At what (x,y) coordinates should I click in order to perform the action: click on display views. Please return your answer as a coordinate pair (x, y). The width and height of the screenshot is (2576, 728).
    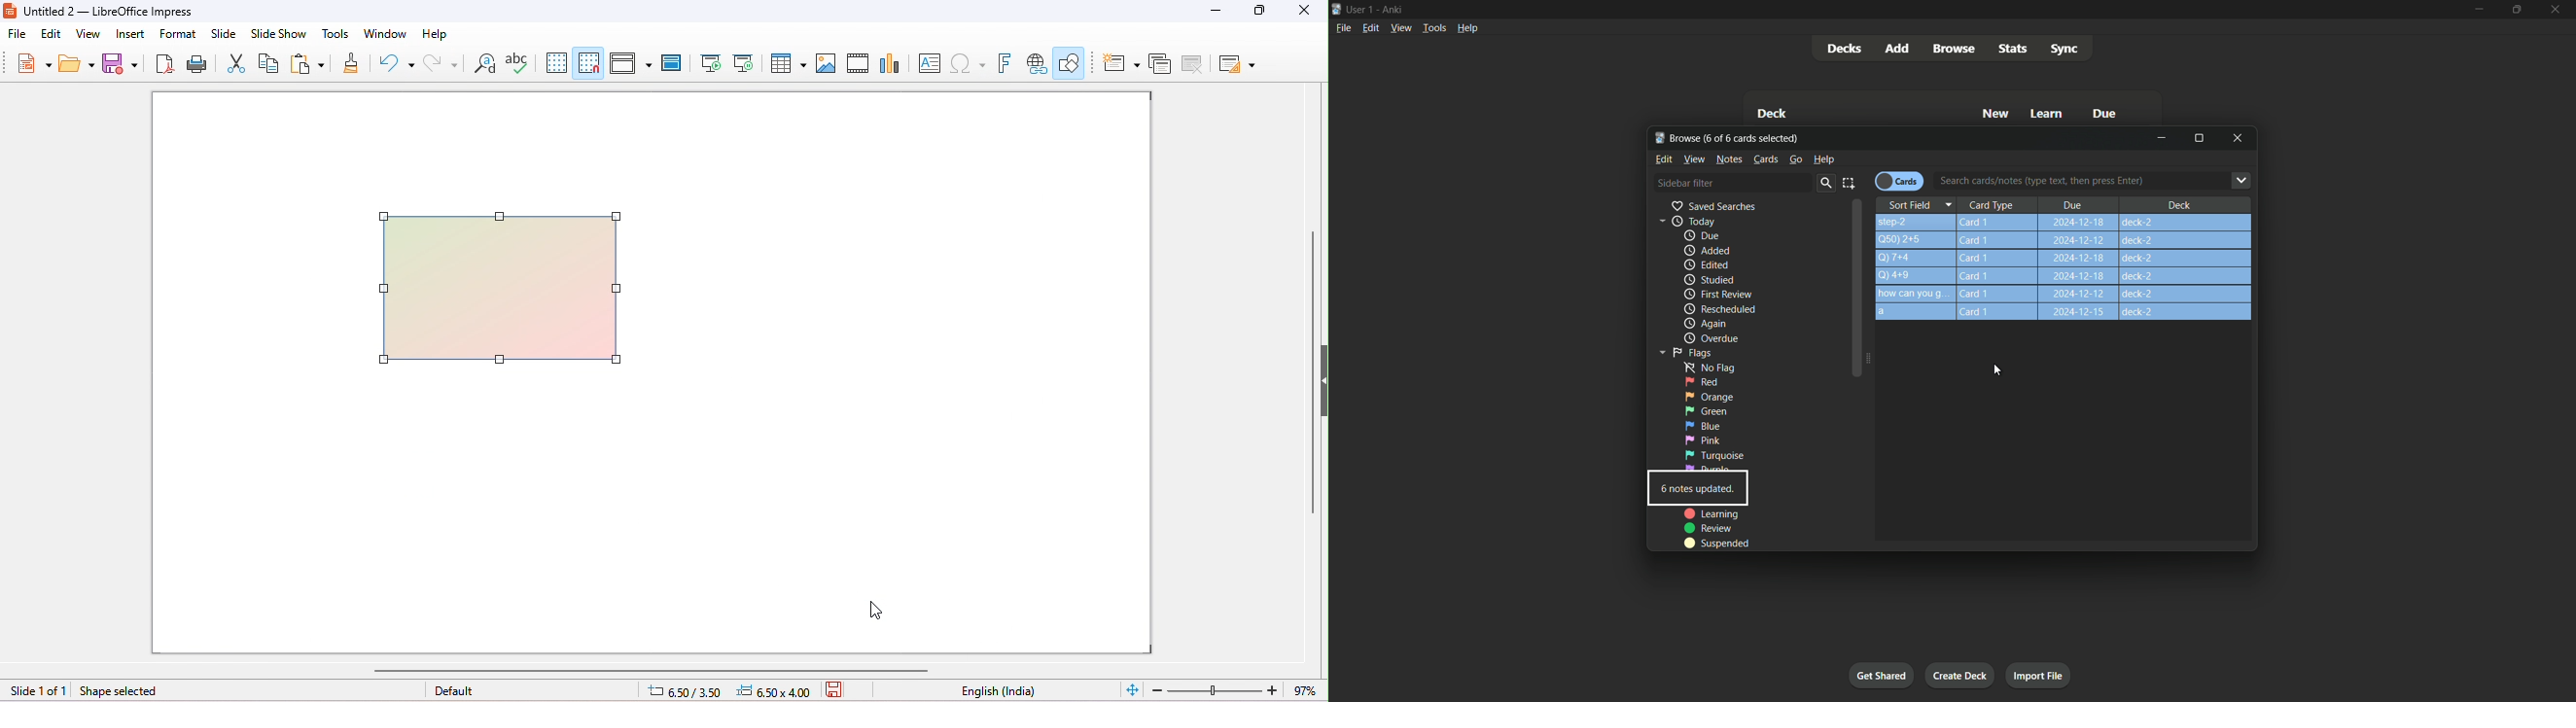
    Looking at the image, I should click on (632, 62).